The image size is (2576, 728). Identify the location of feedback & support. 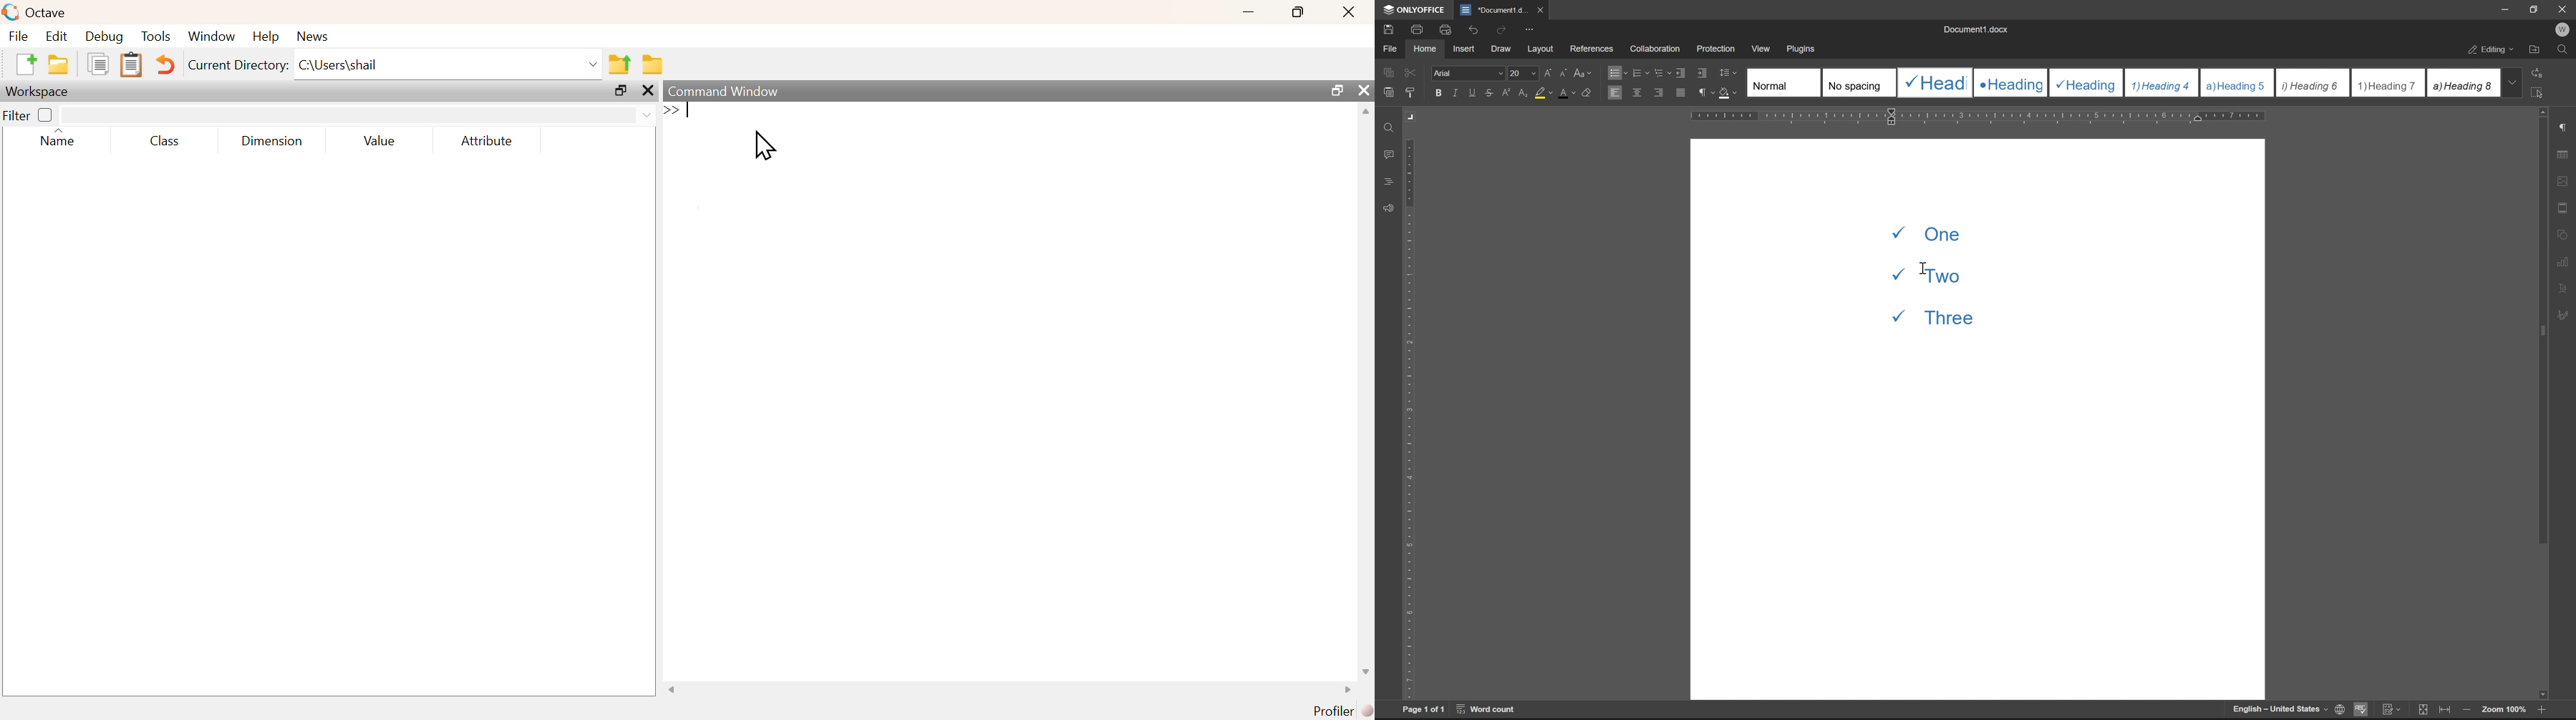
(1389, 209).